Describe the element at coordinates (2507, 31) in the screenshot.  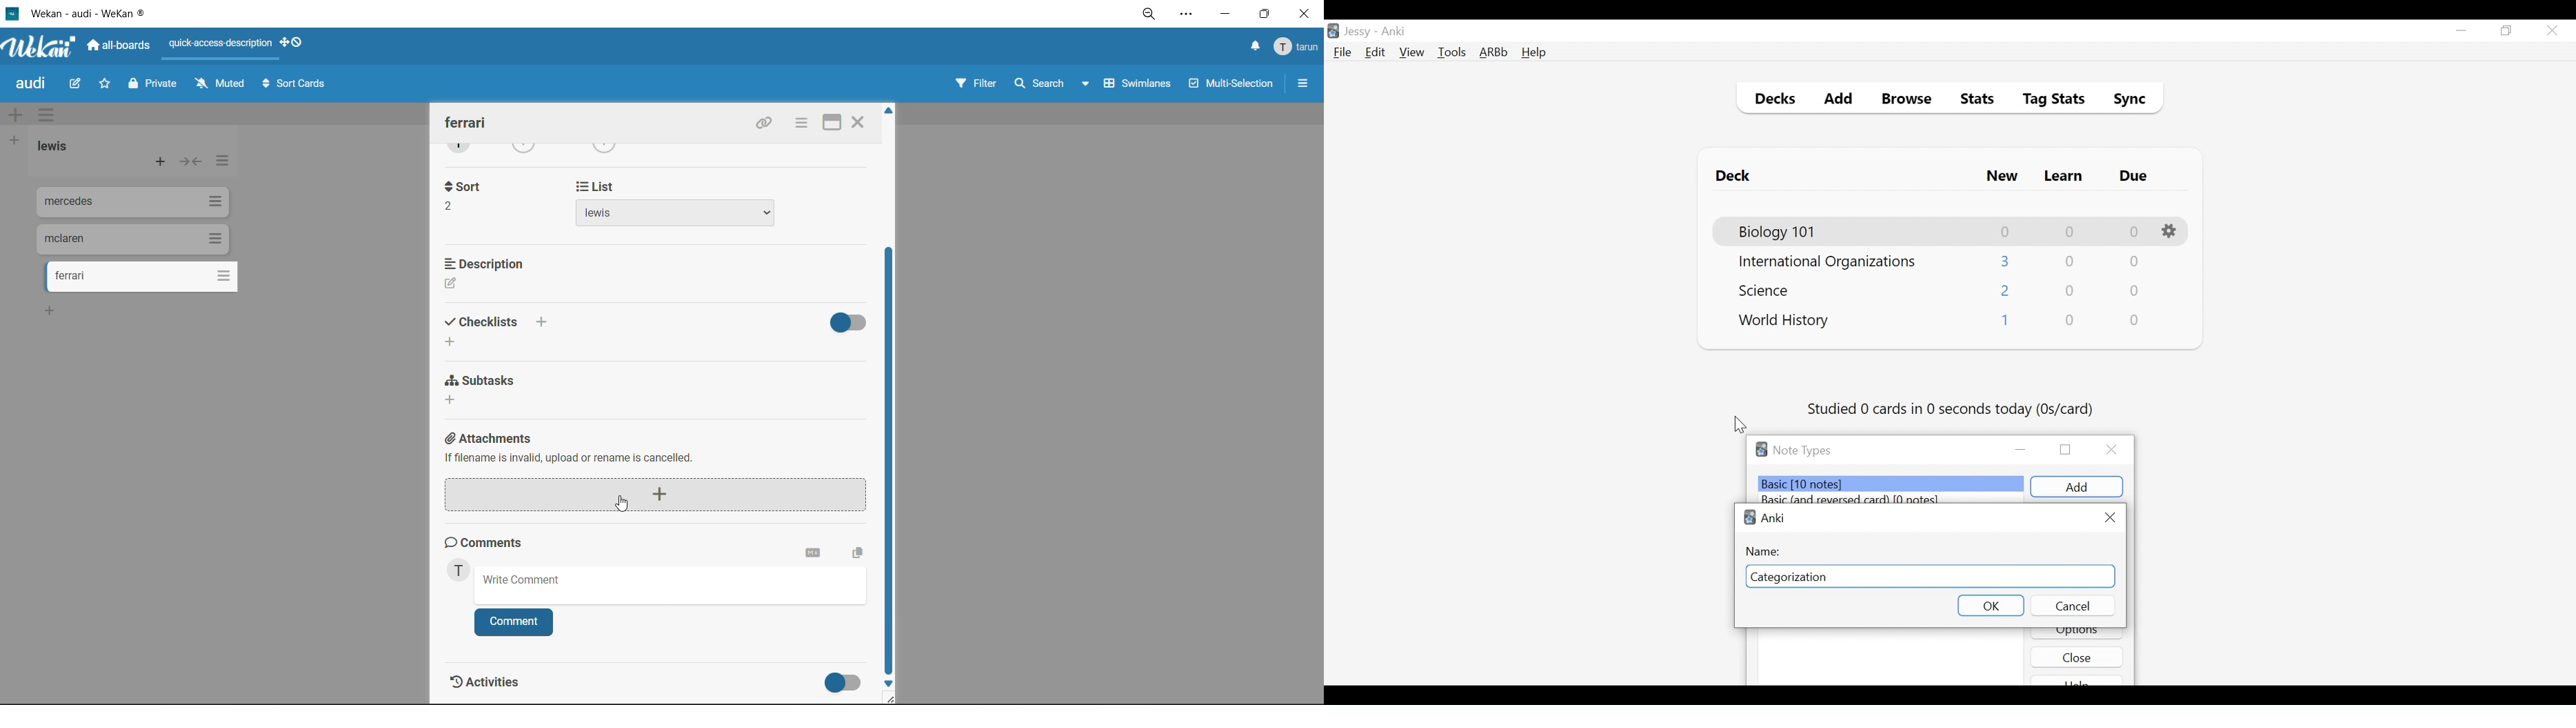
I see `Restore` at that location.